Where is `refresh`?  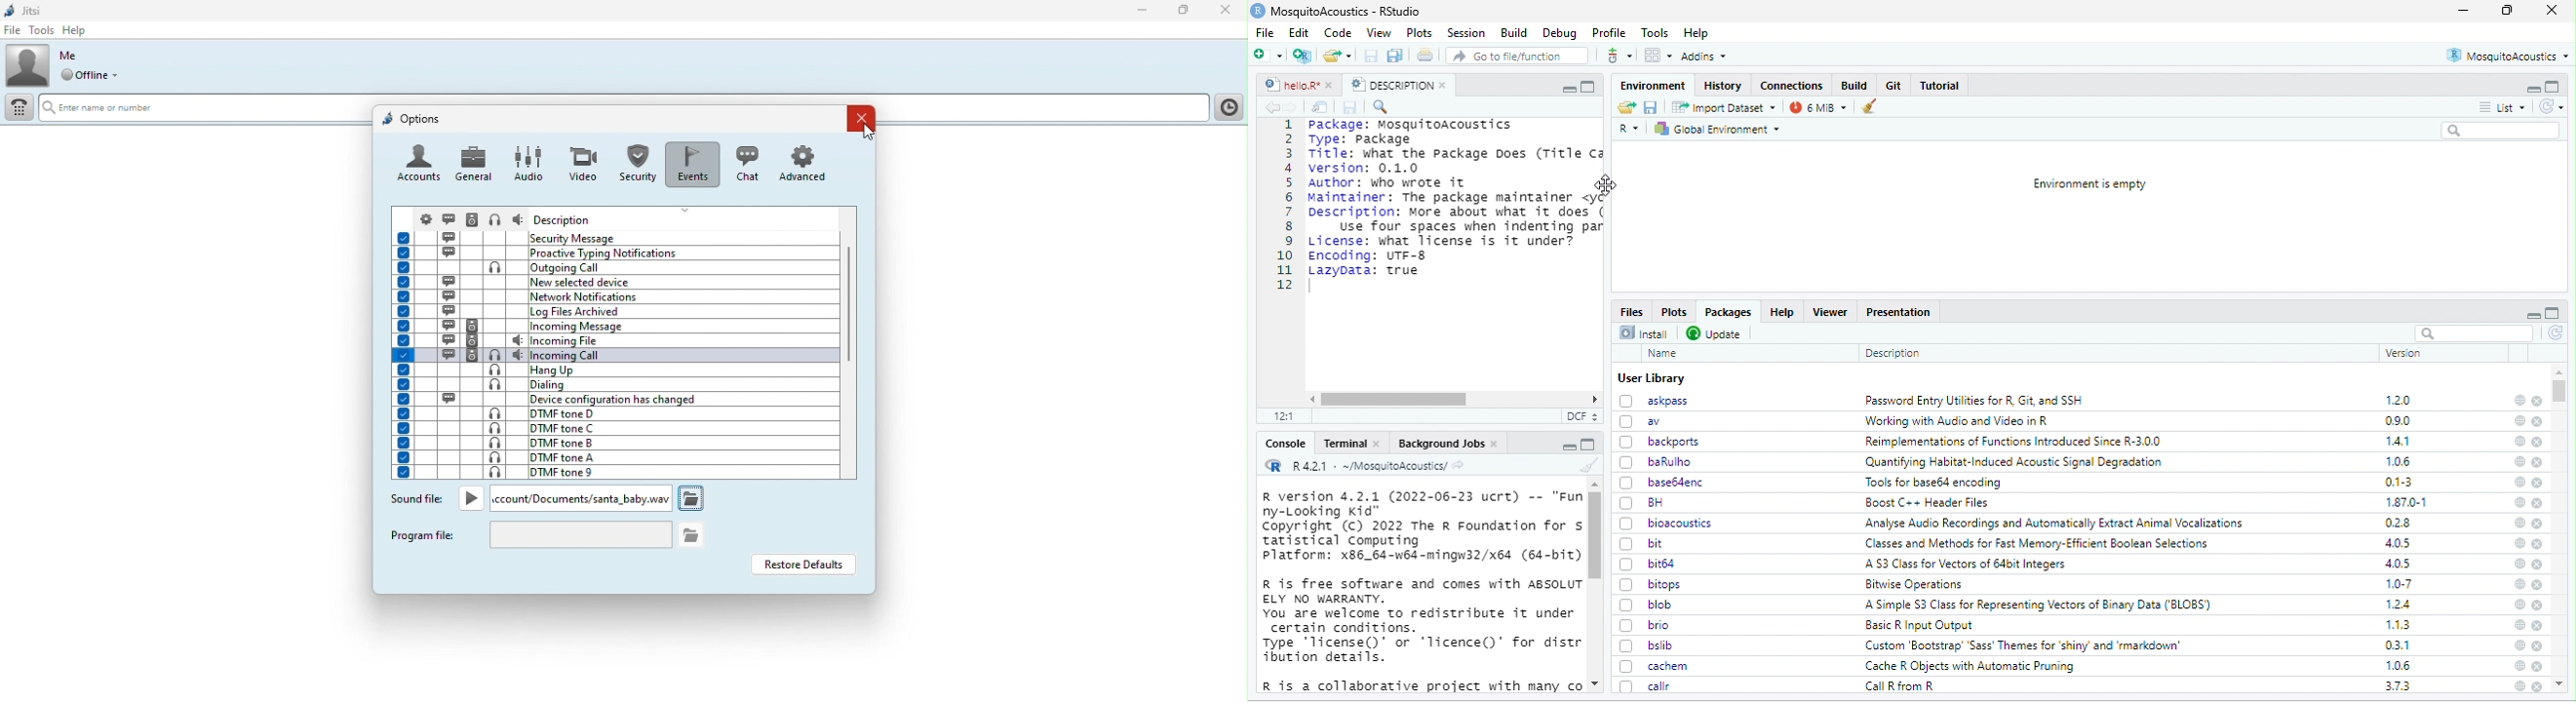 refresh is located at coordinates (2556, 333).